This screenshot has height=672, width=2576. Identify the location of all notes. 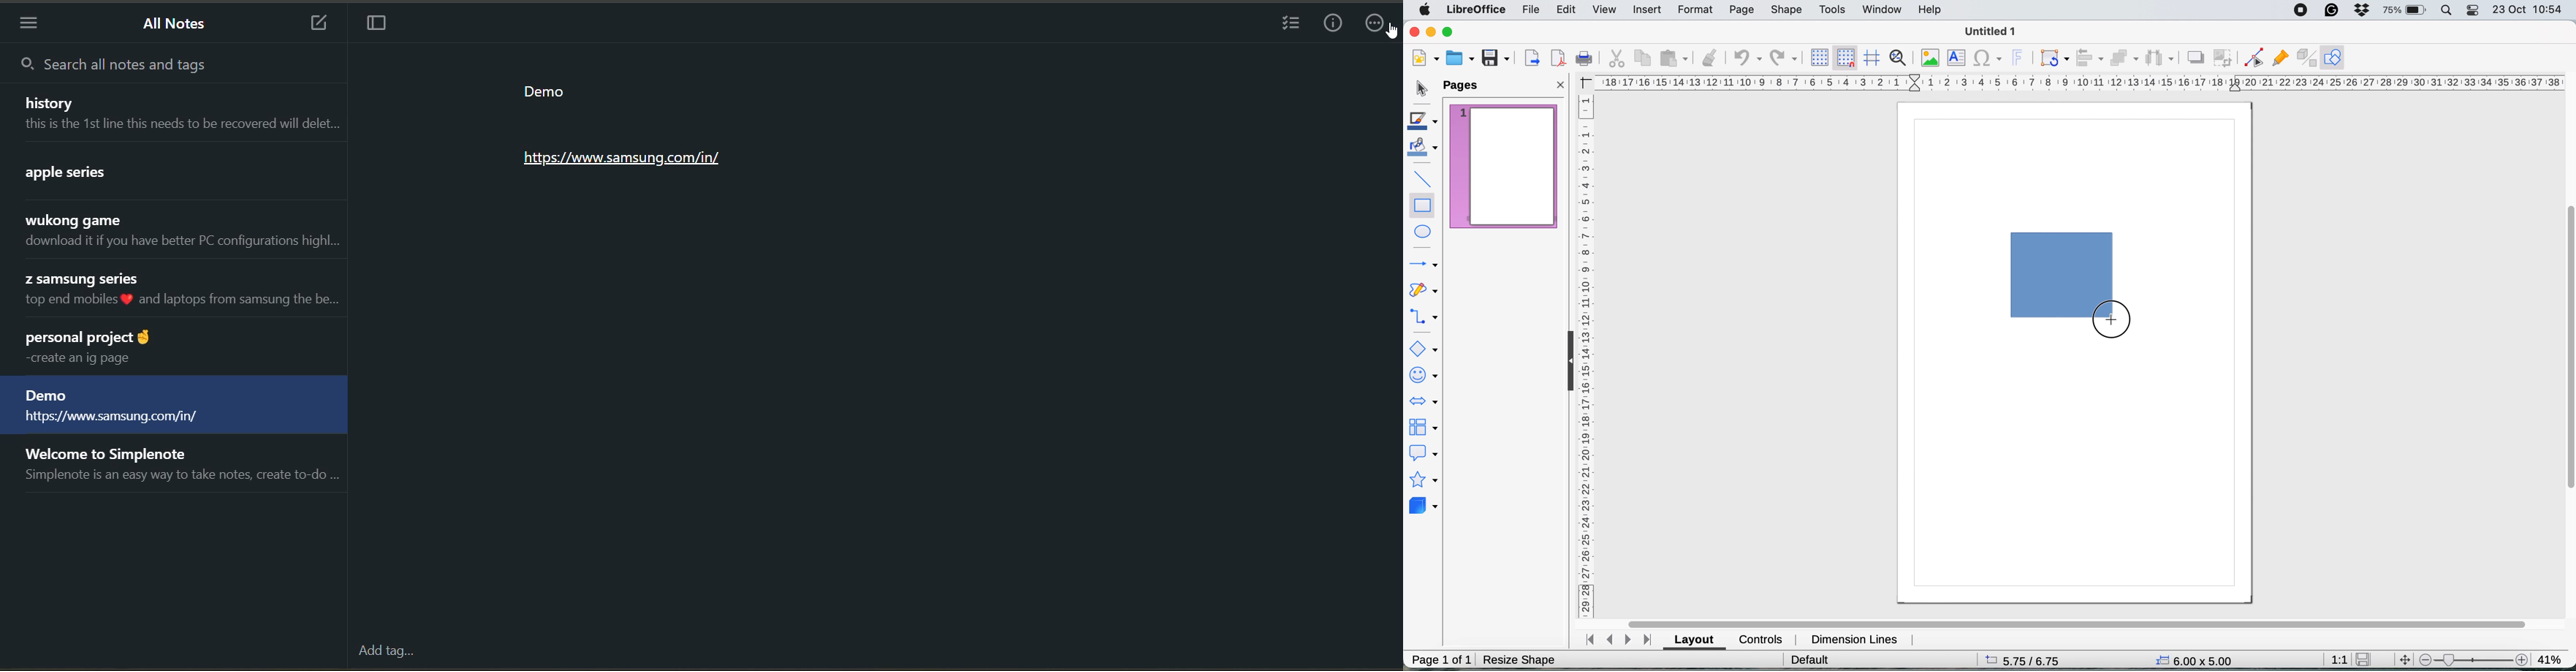
(178, 25).